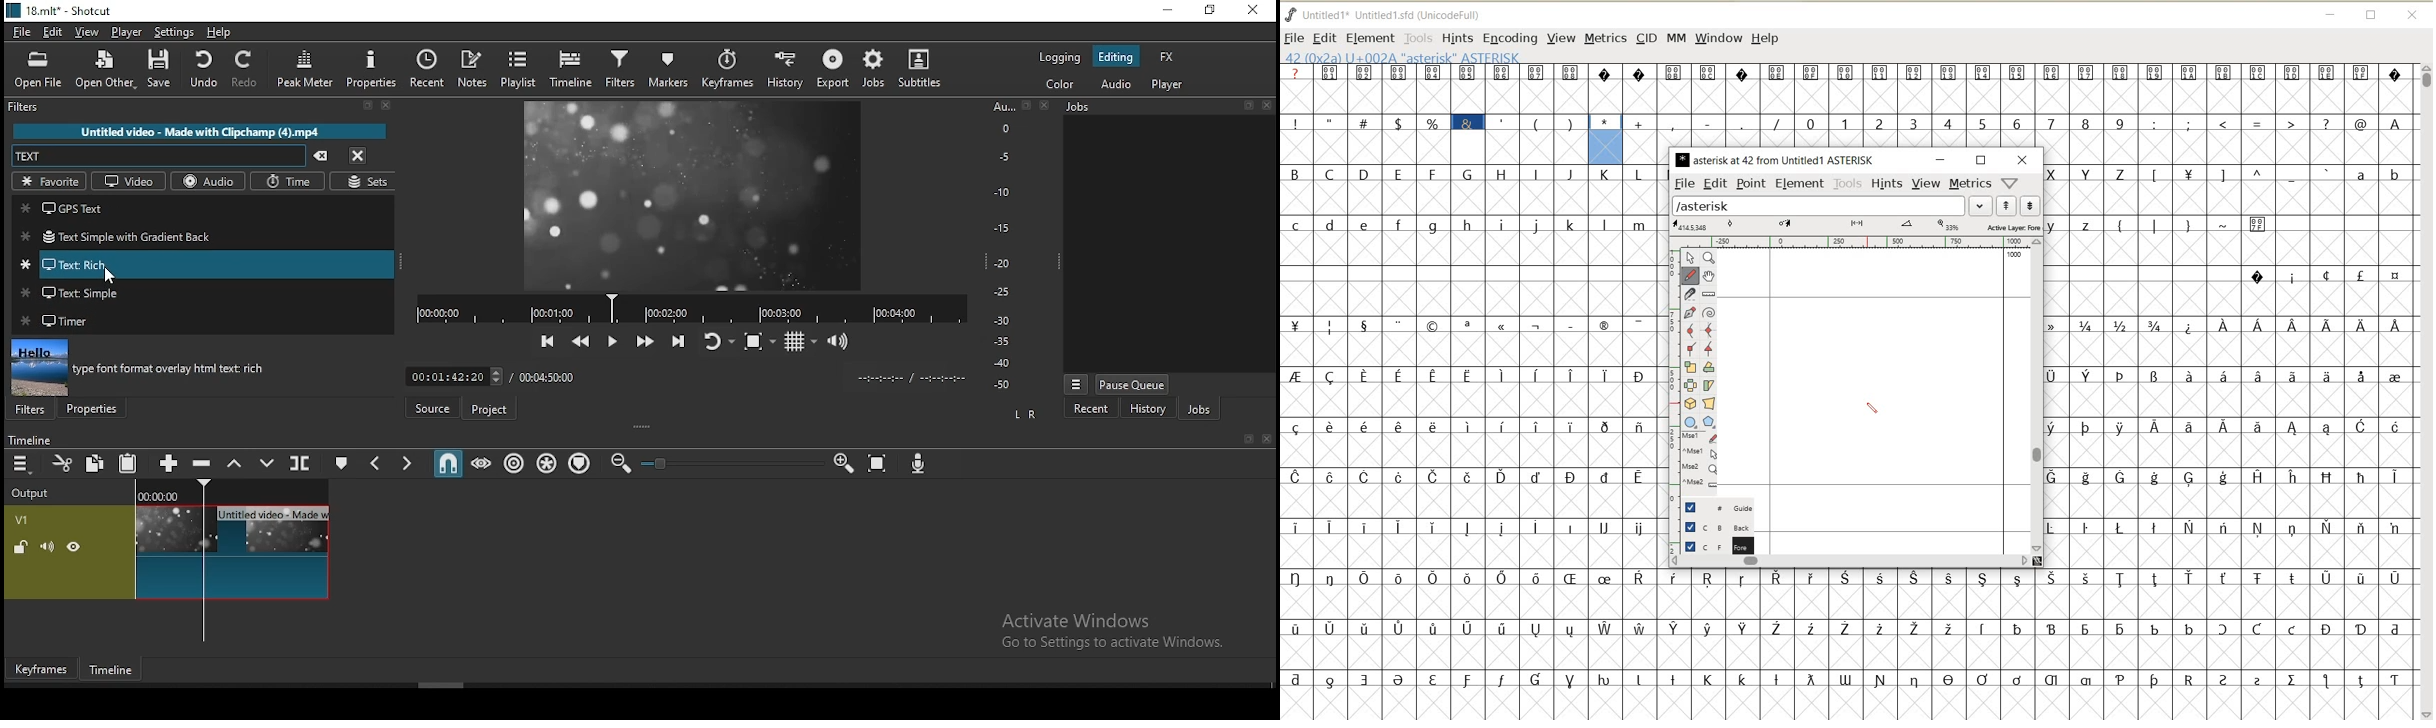 This screenshot has width=2436, height=728. I want to click on filters, so click(619, 72).